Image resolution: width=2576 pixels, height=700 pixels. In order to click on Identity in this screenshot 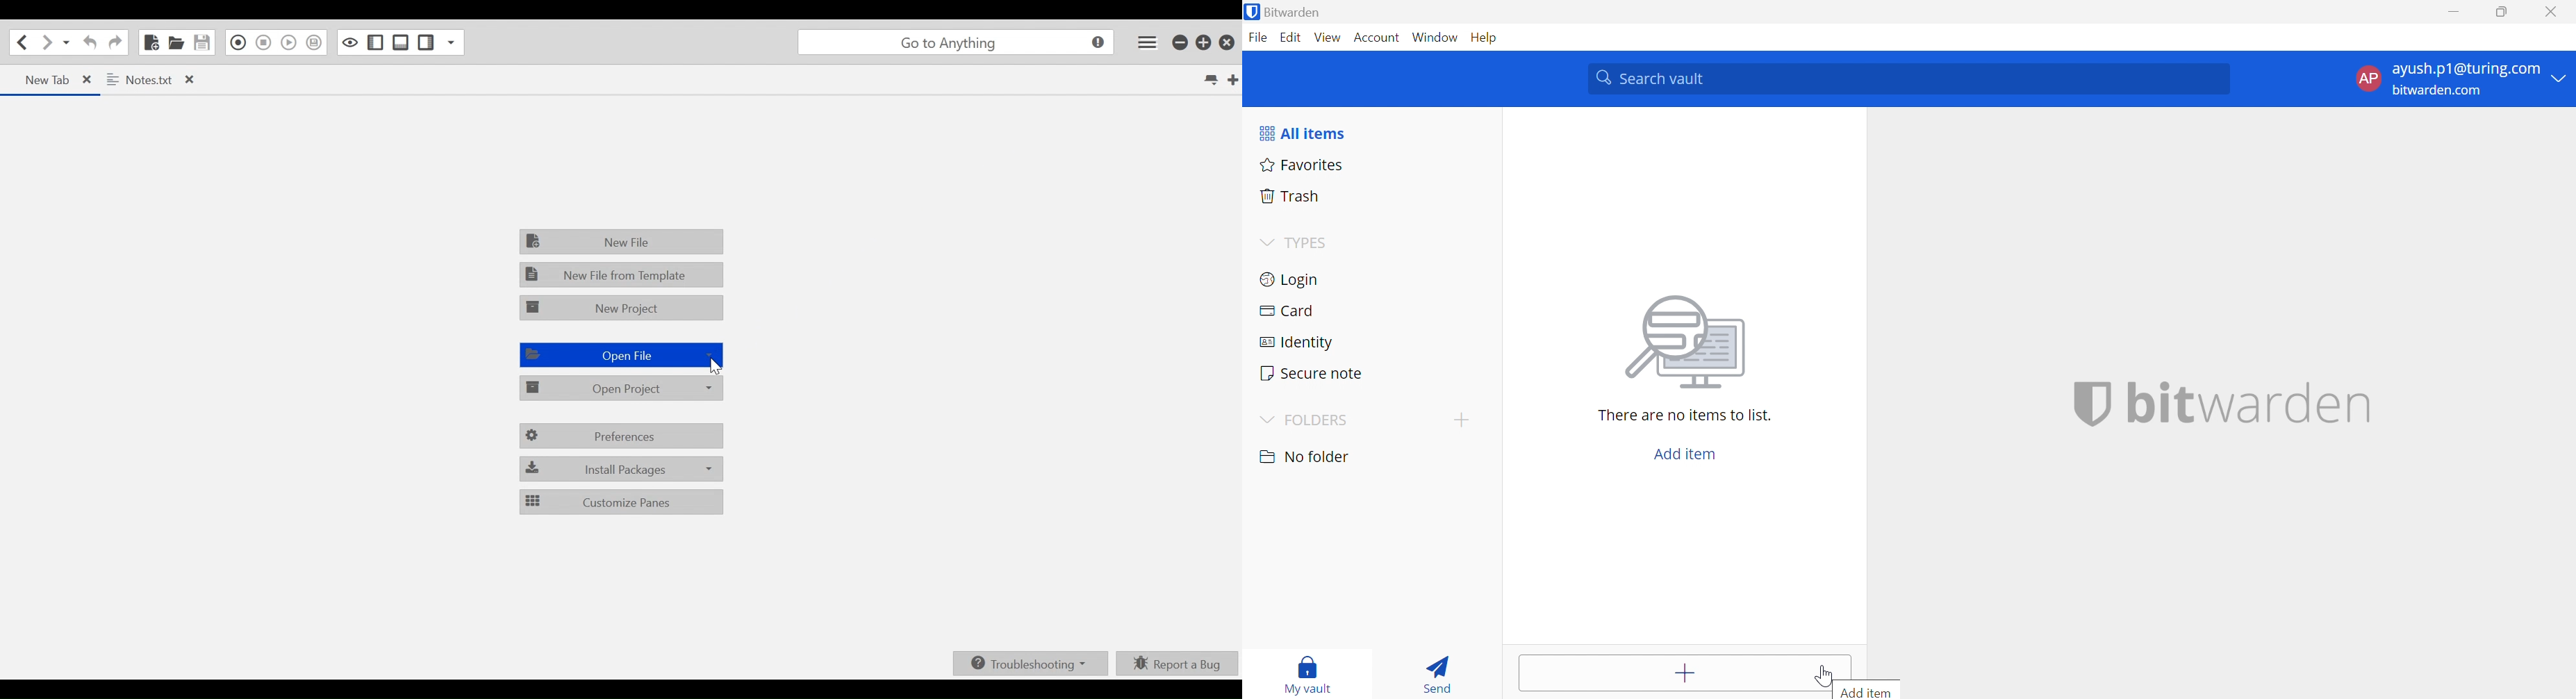, I will do `click(1366, 338)`.